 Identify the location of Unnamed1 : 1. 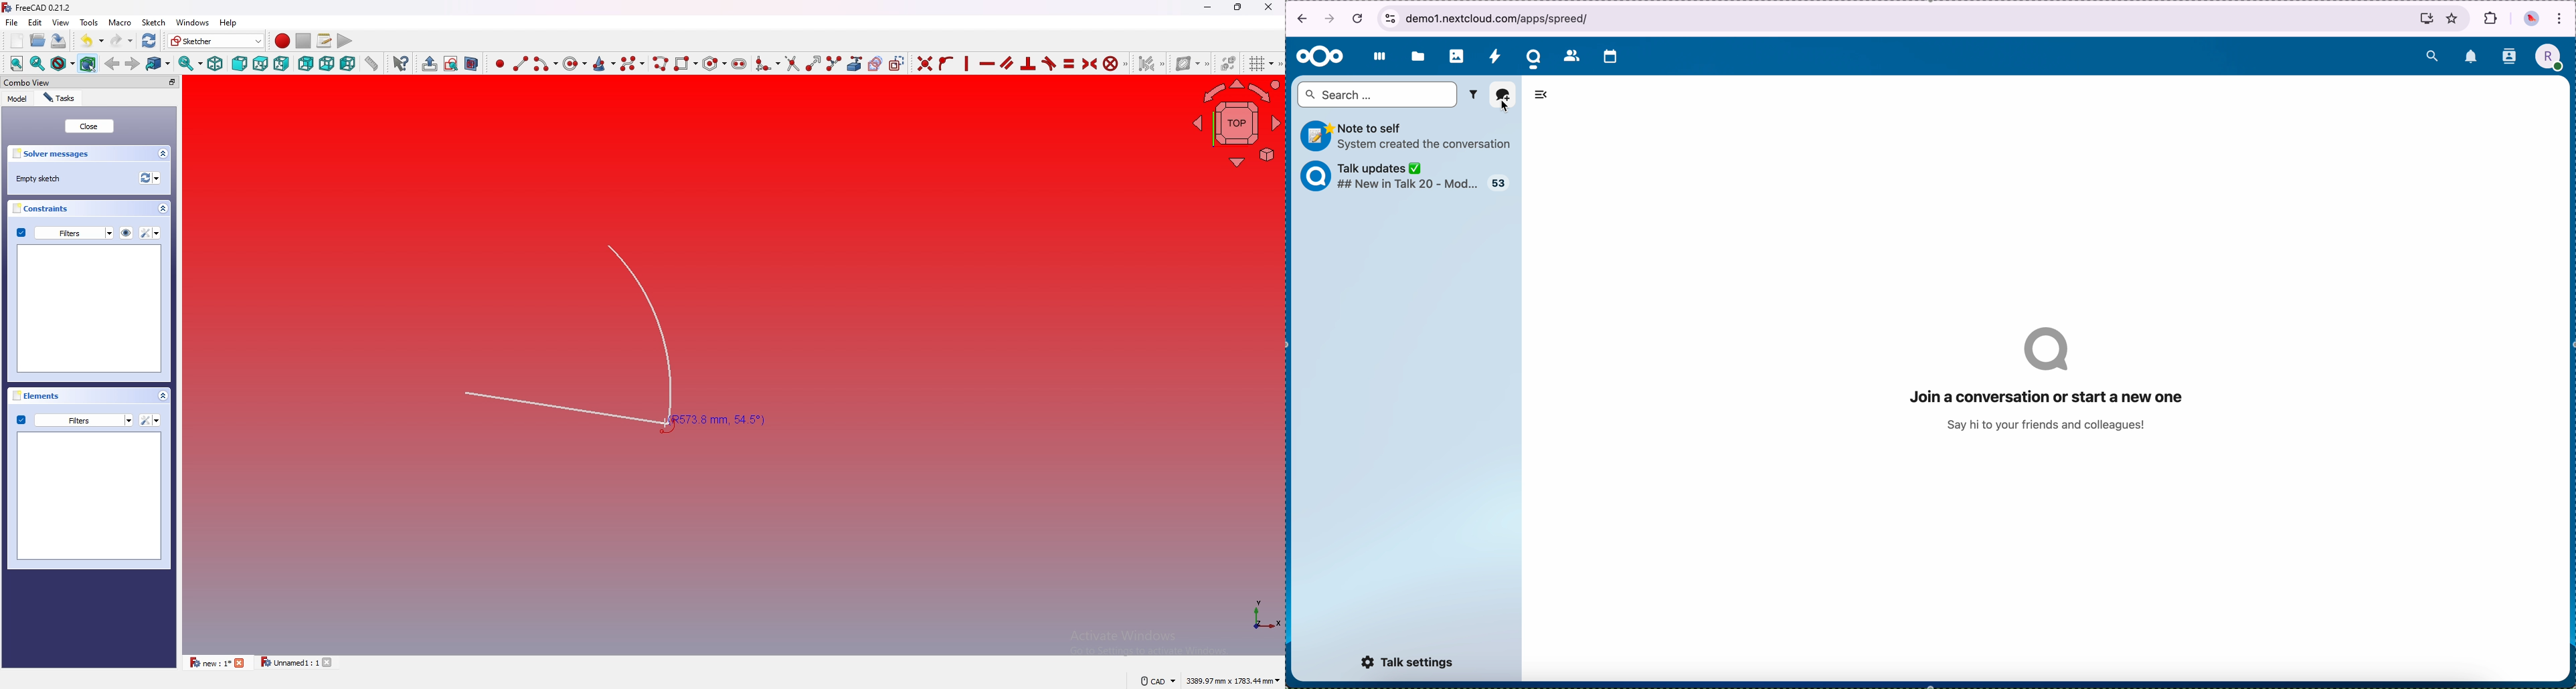
(288, 662).